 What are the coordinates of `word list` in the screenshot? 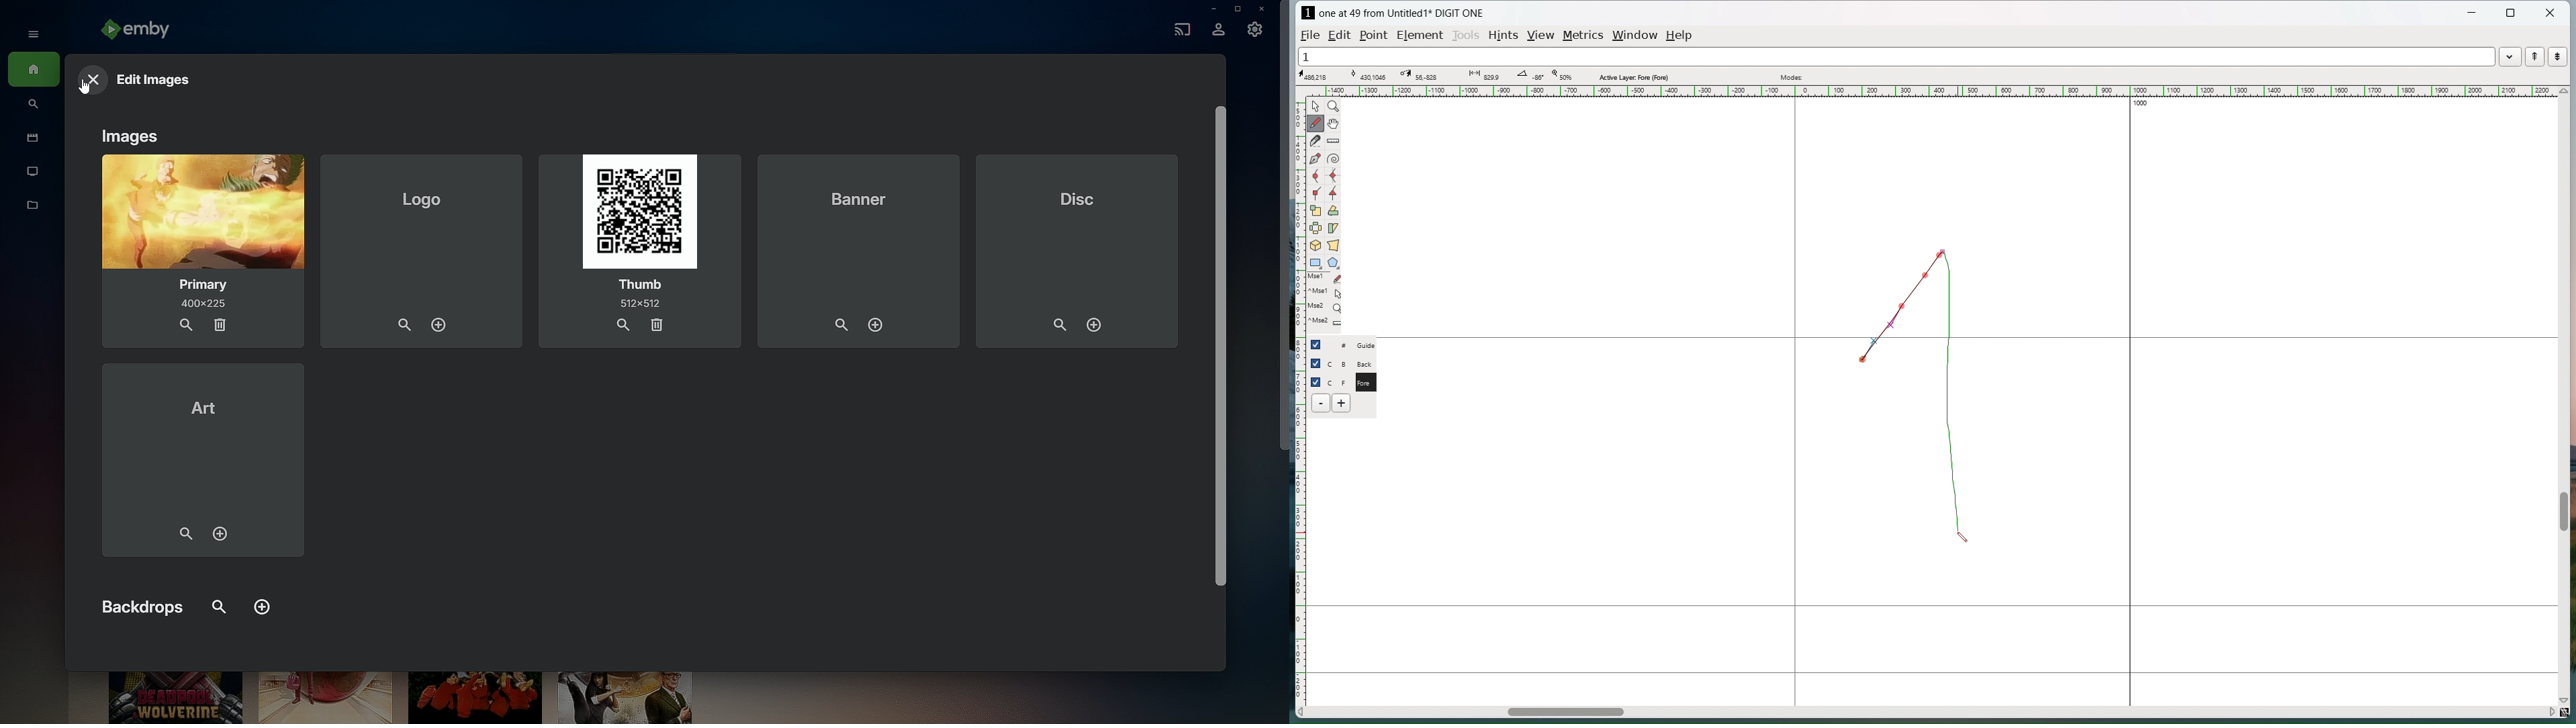 It's located at (2511, 56).